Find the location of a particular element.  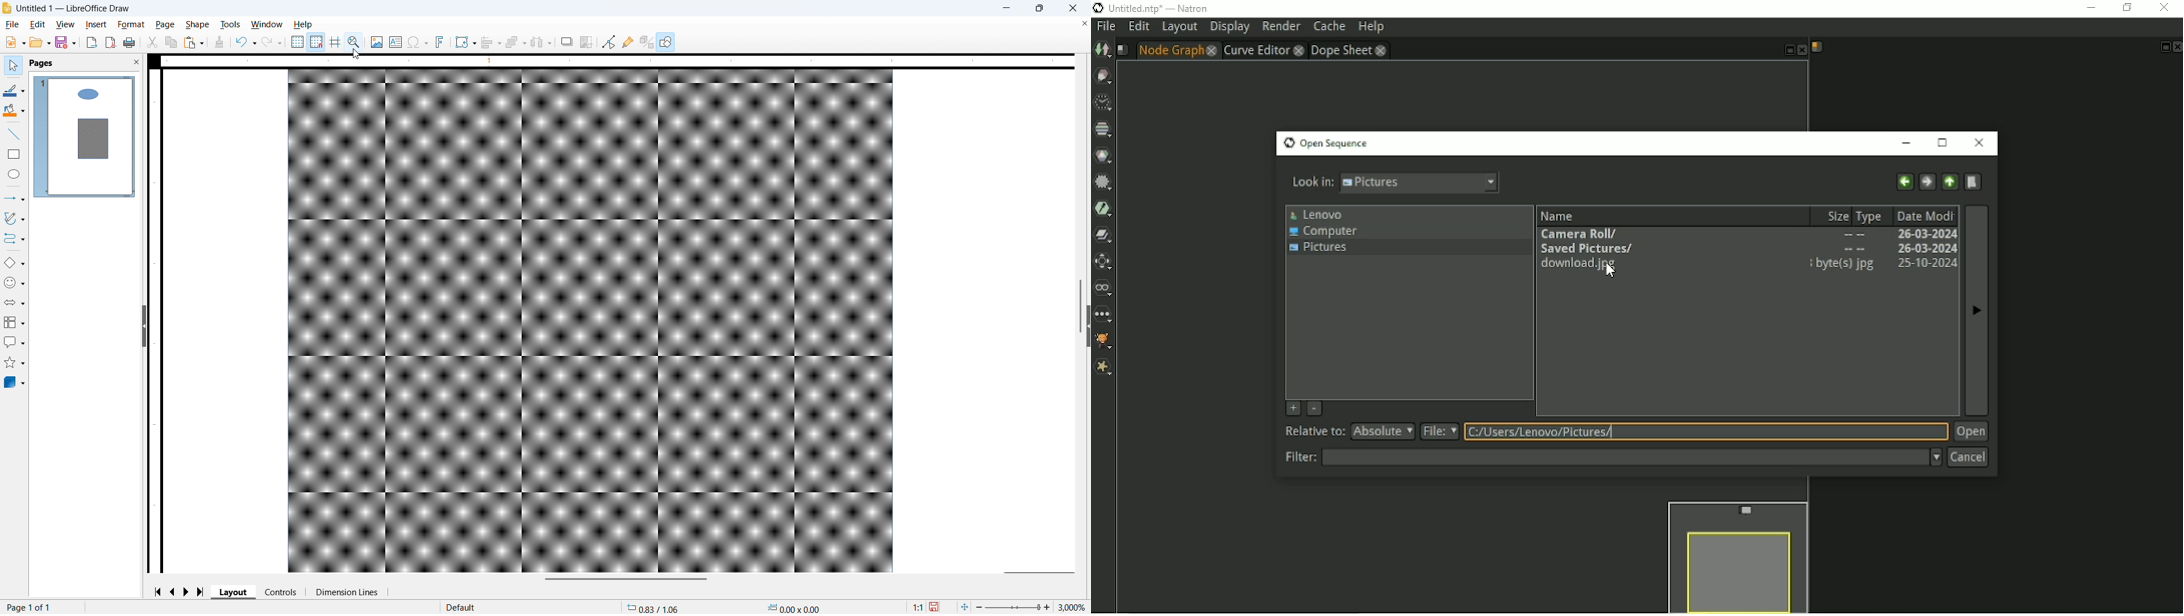

line is located at coordinates (13, 134).